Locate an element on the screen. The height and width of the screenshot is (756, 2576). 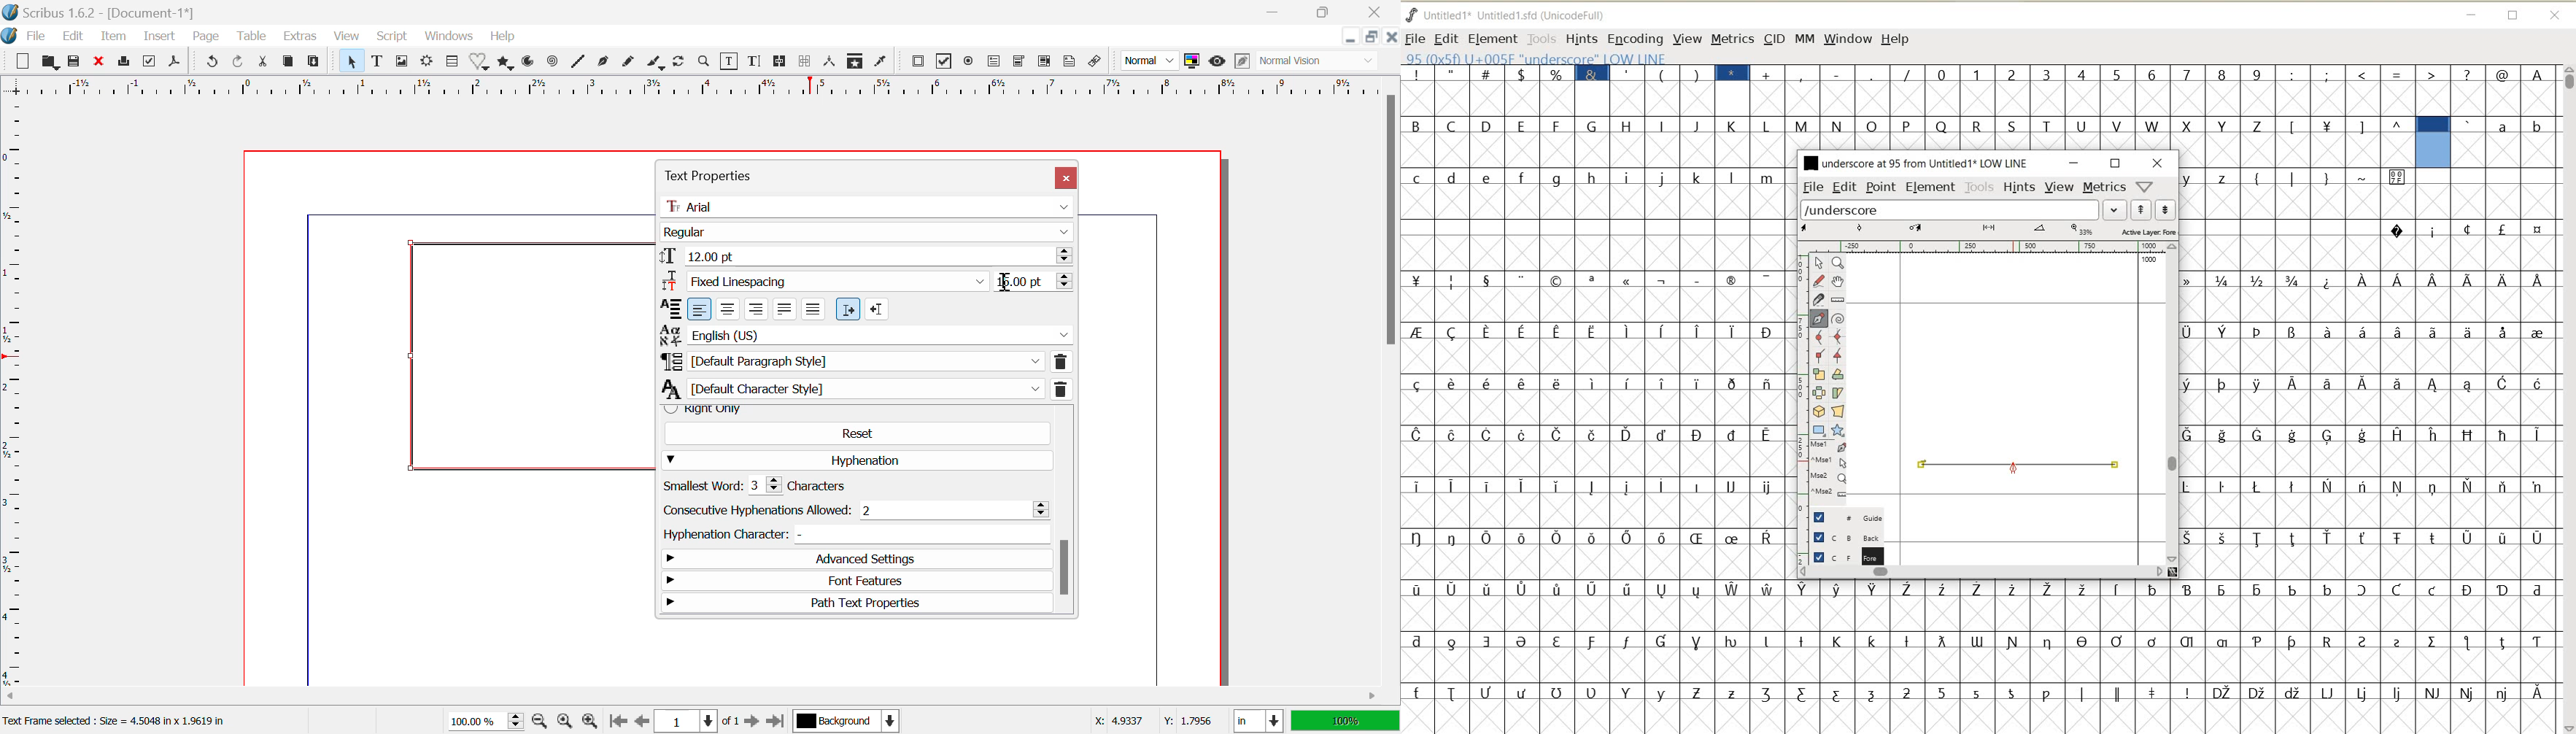
POINT is located at coordinates (1881, 189).